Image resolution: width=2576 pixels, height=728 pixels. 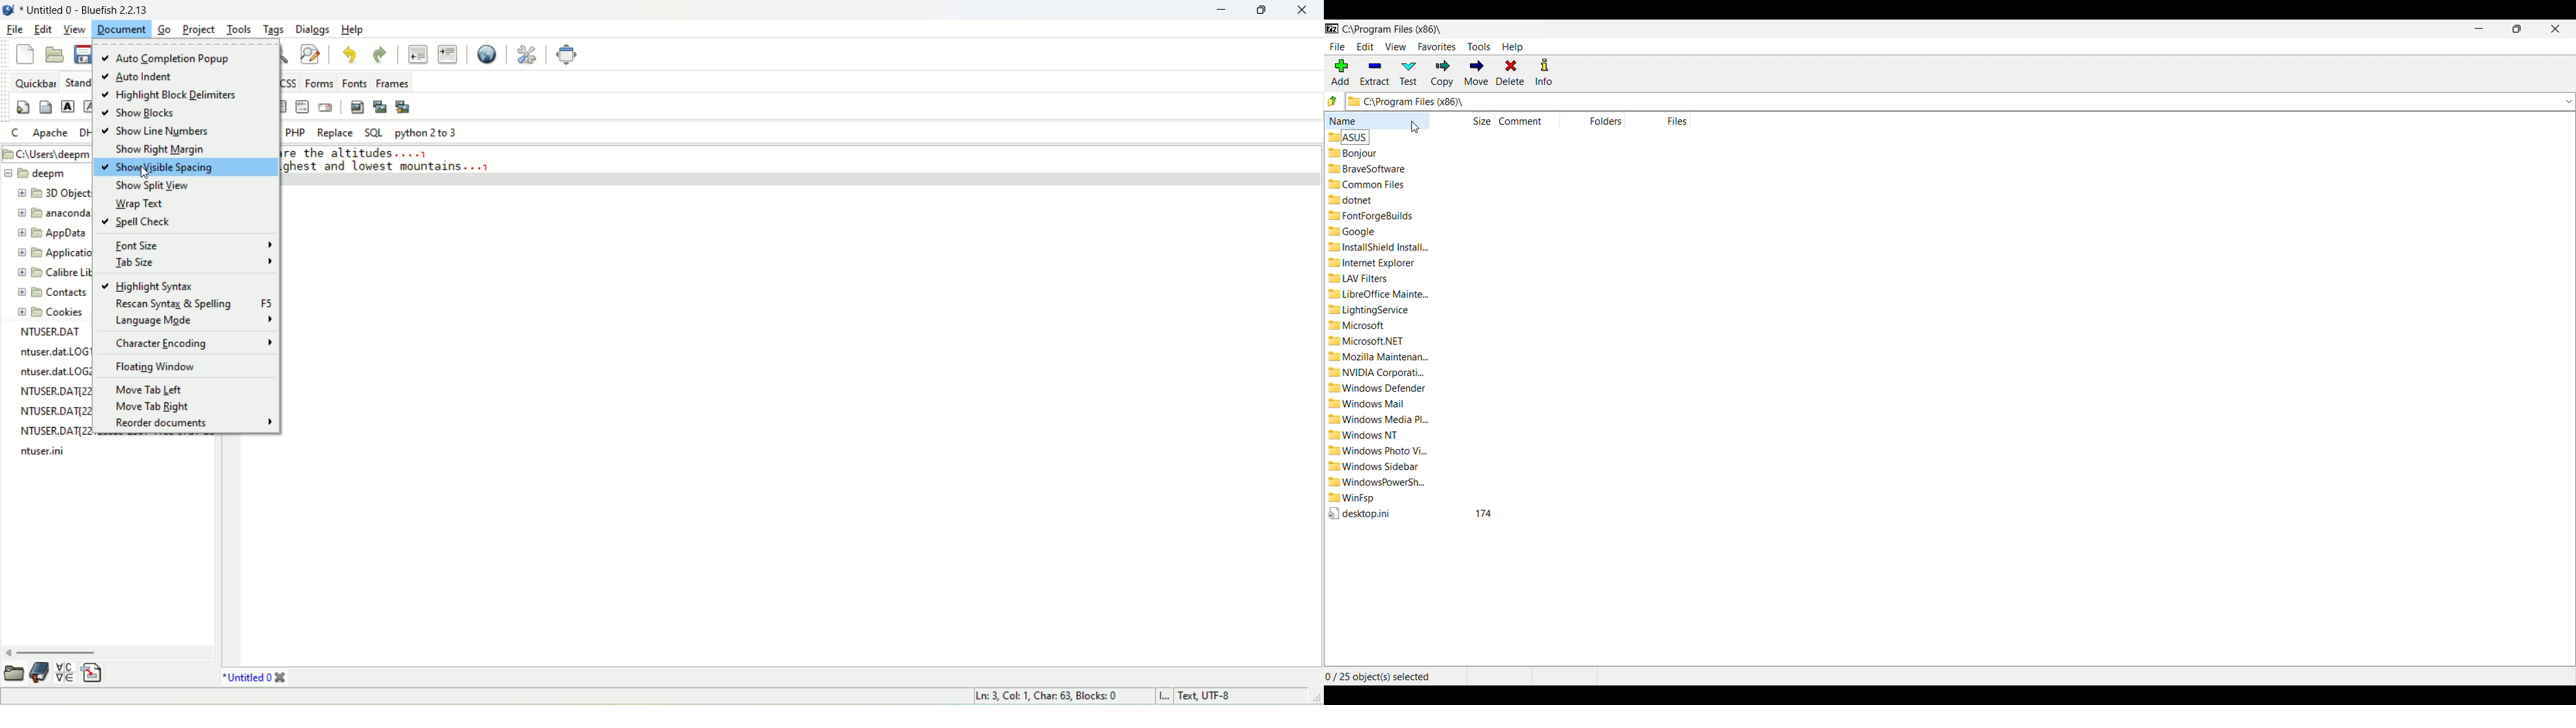 What do you see at coordinates (1352, 231) in the screenshot?
I see `Google` at bounding box center [1352, 231].